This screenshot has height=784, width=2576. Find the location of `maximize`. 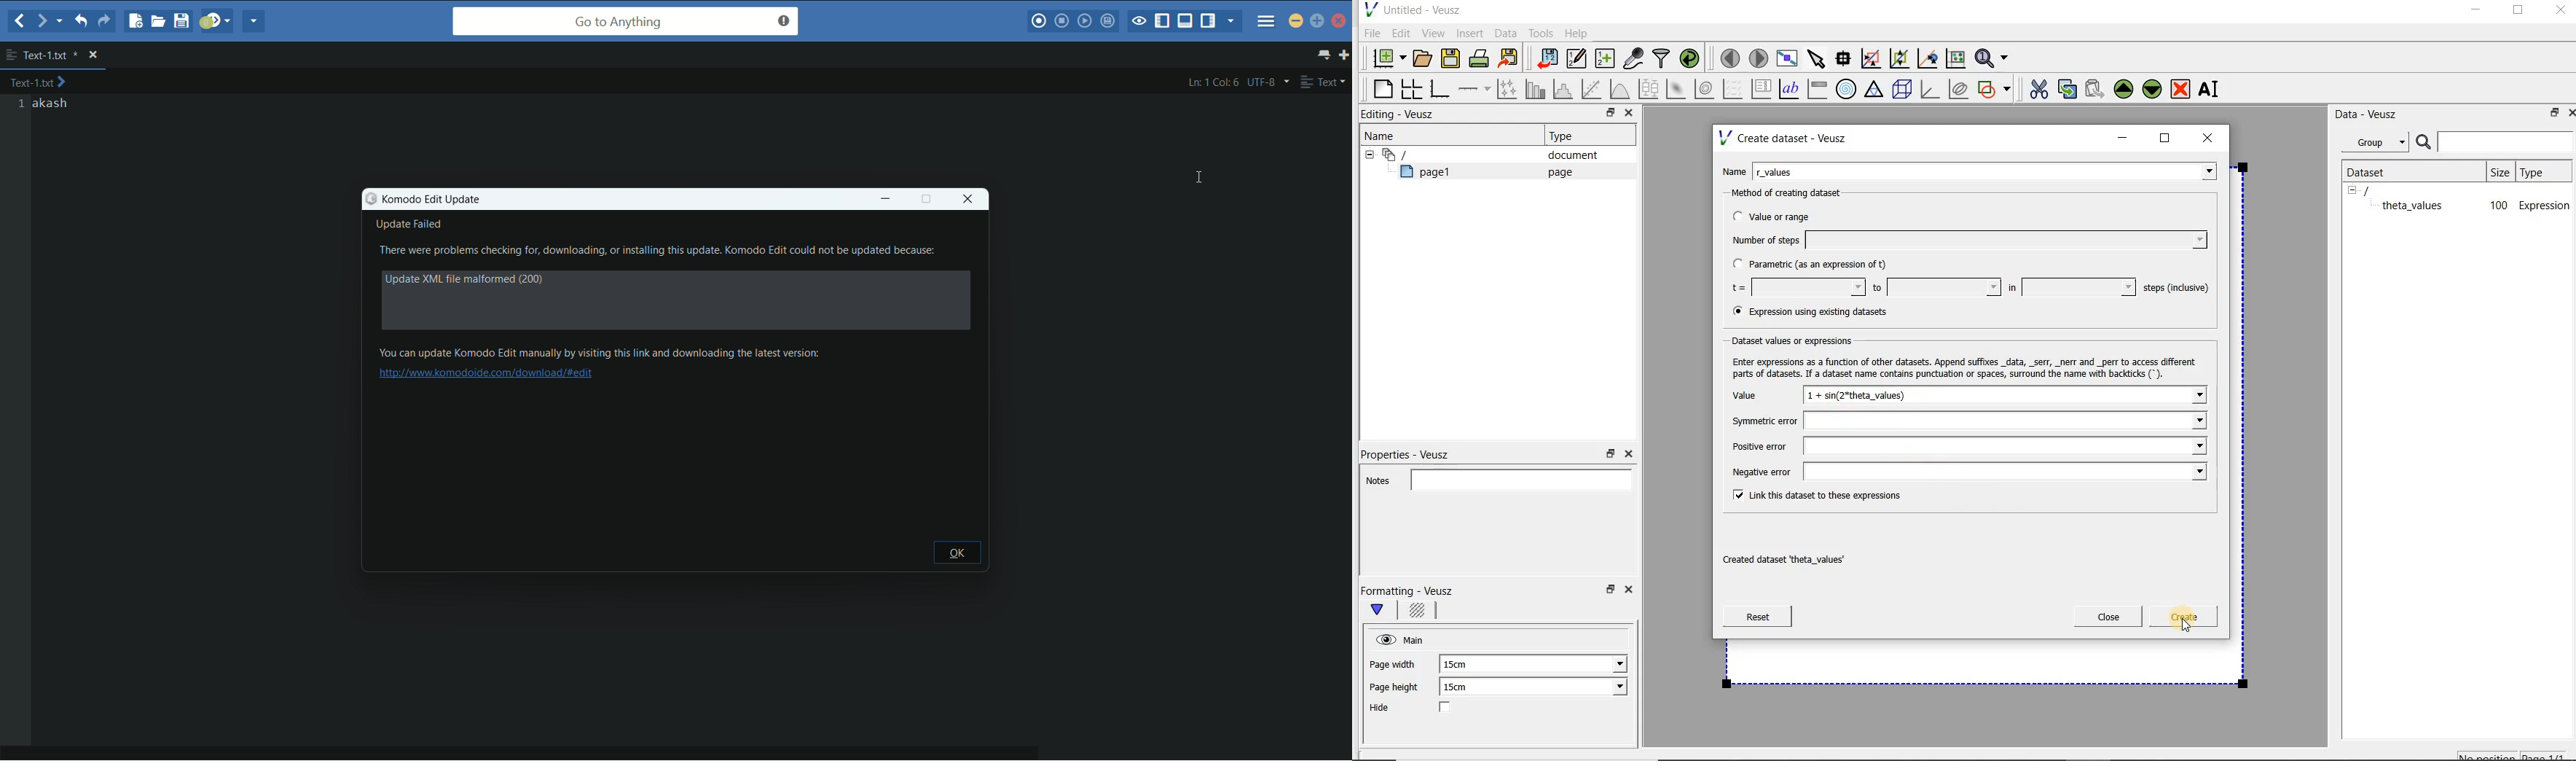

maximize is located at coordinates (2518, 12).